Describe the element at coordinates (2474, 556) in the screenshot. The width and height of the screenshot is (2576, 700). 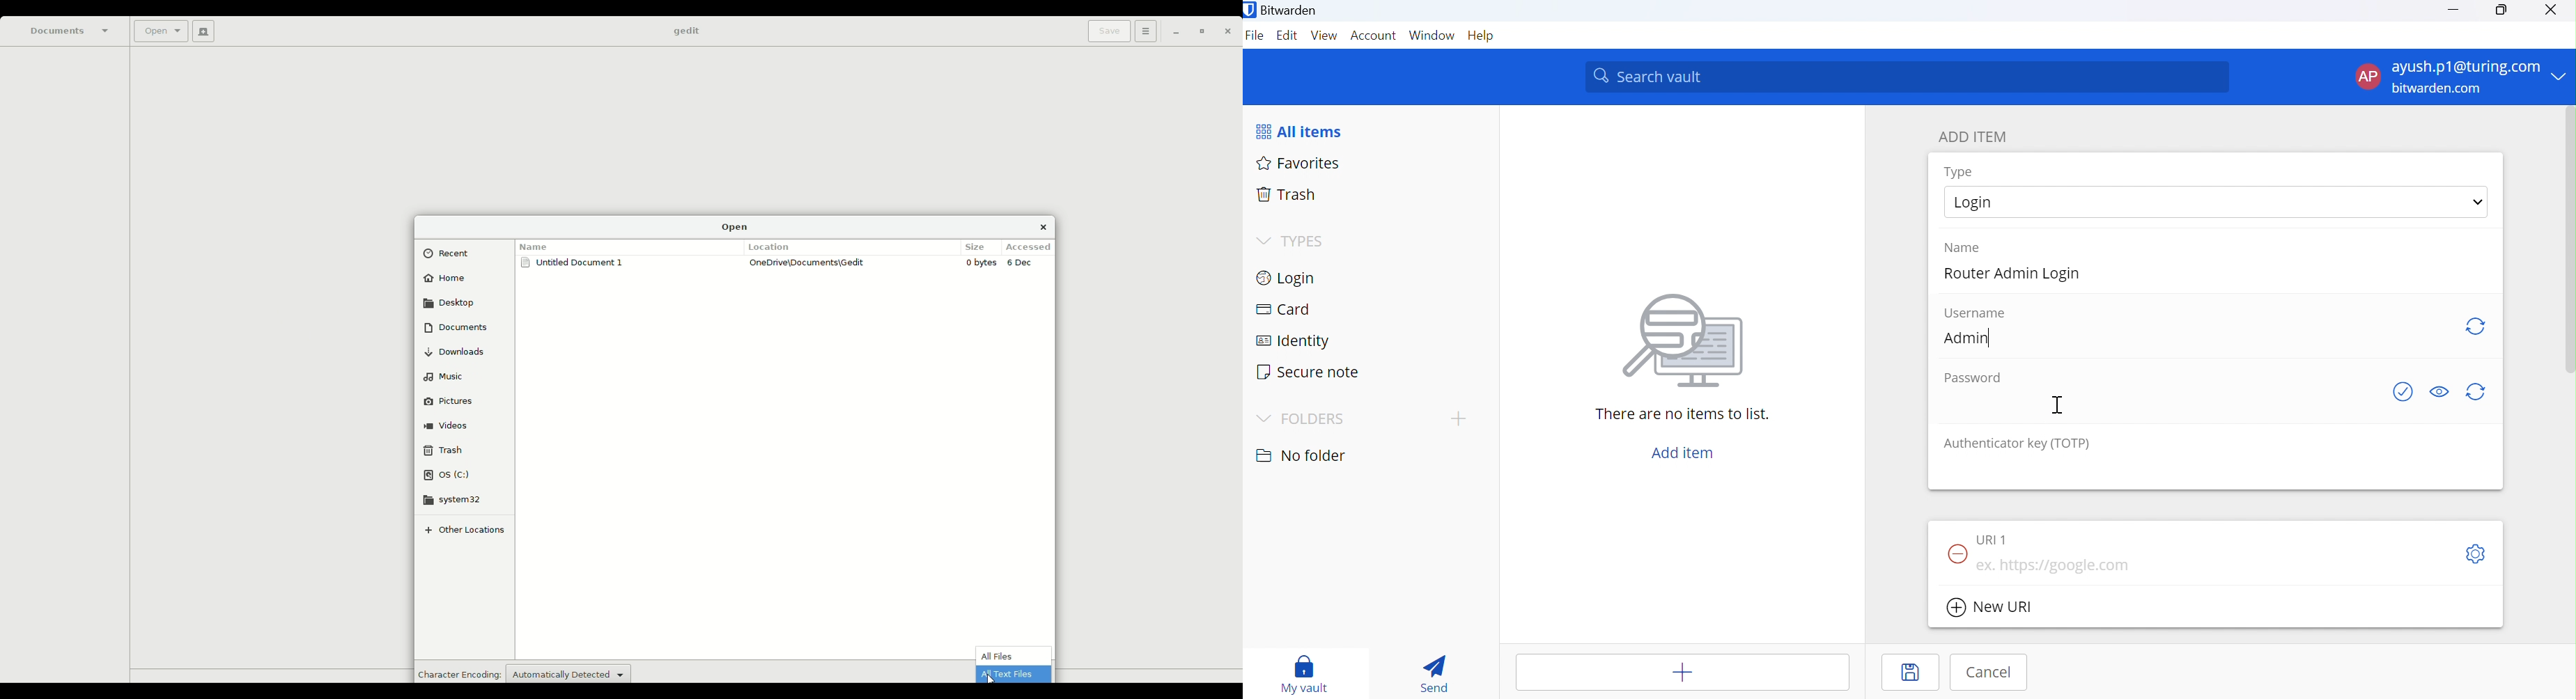
I see `S` at that location.